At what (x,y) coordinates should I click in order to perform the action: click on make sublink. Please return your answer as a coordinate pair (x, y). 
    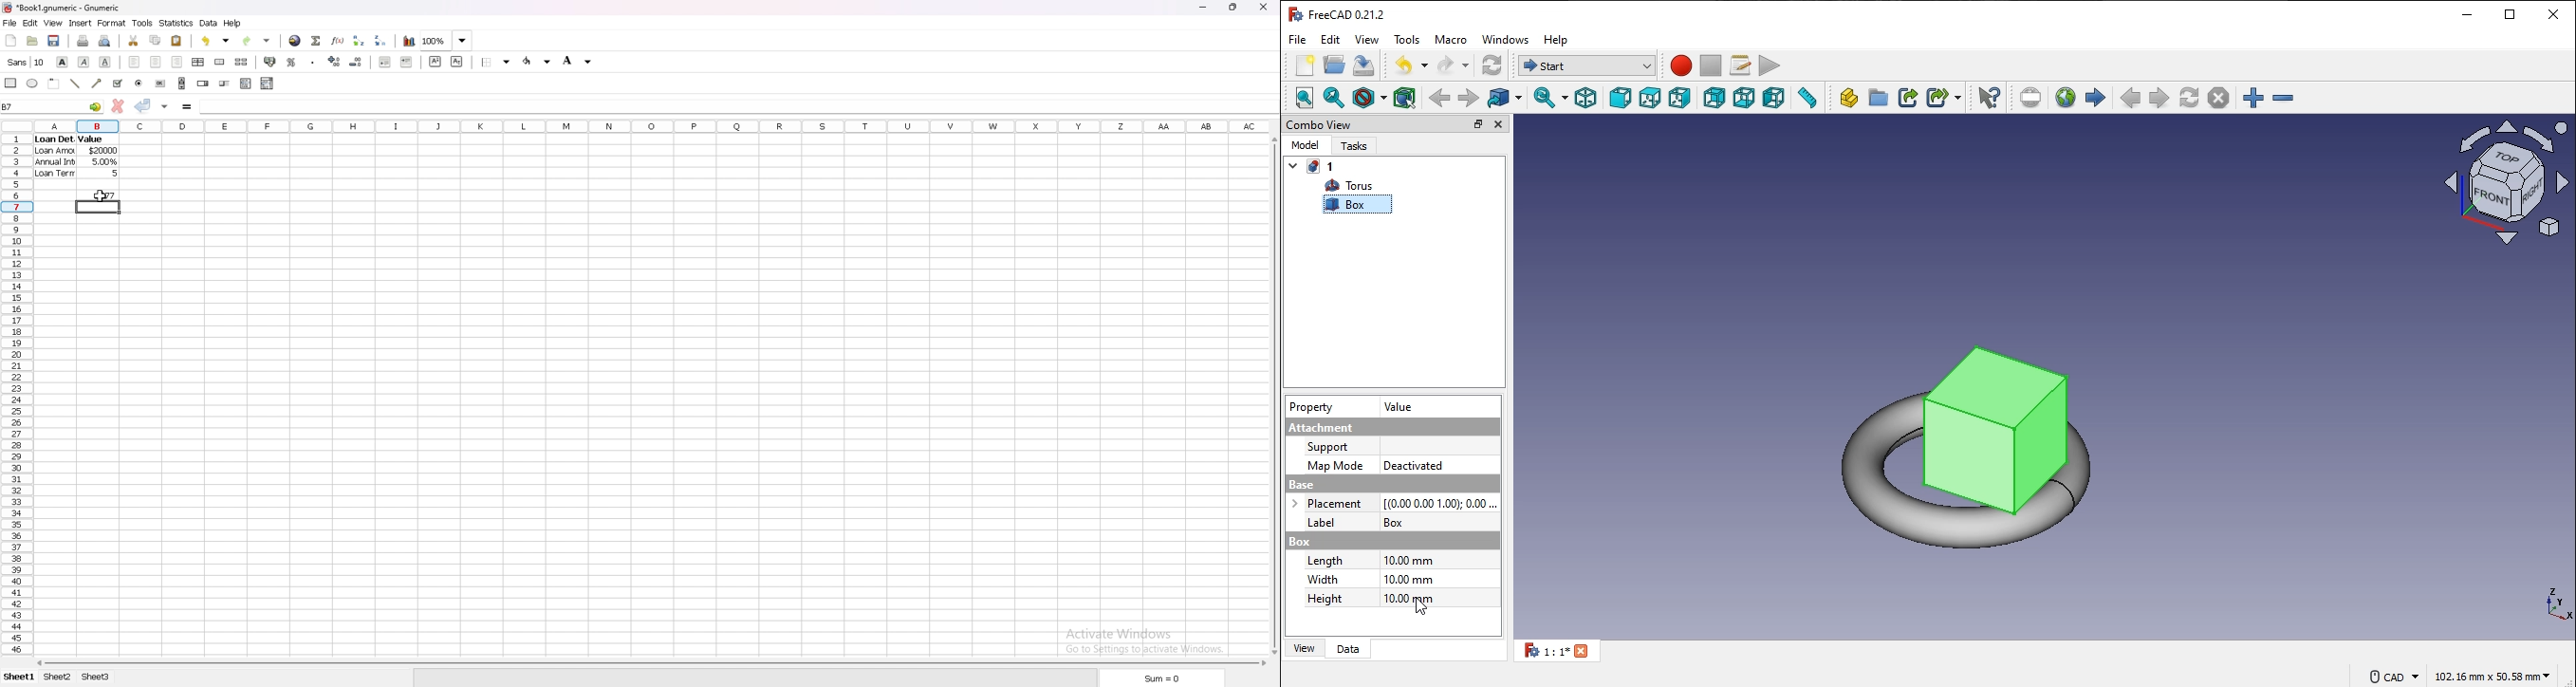
    Looking at the image, I should click on (1940, 97).